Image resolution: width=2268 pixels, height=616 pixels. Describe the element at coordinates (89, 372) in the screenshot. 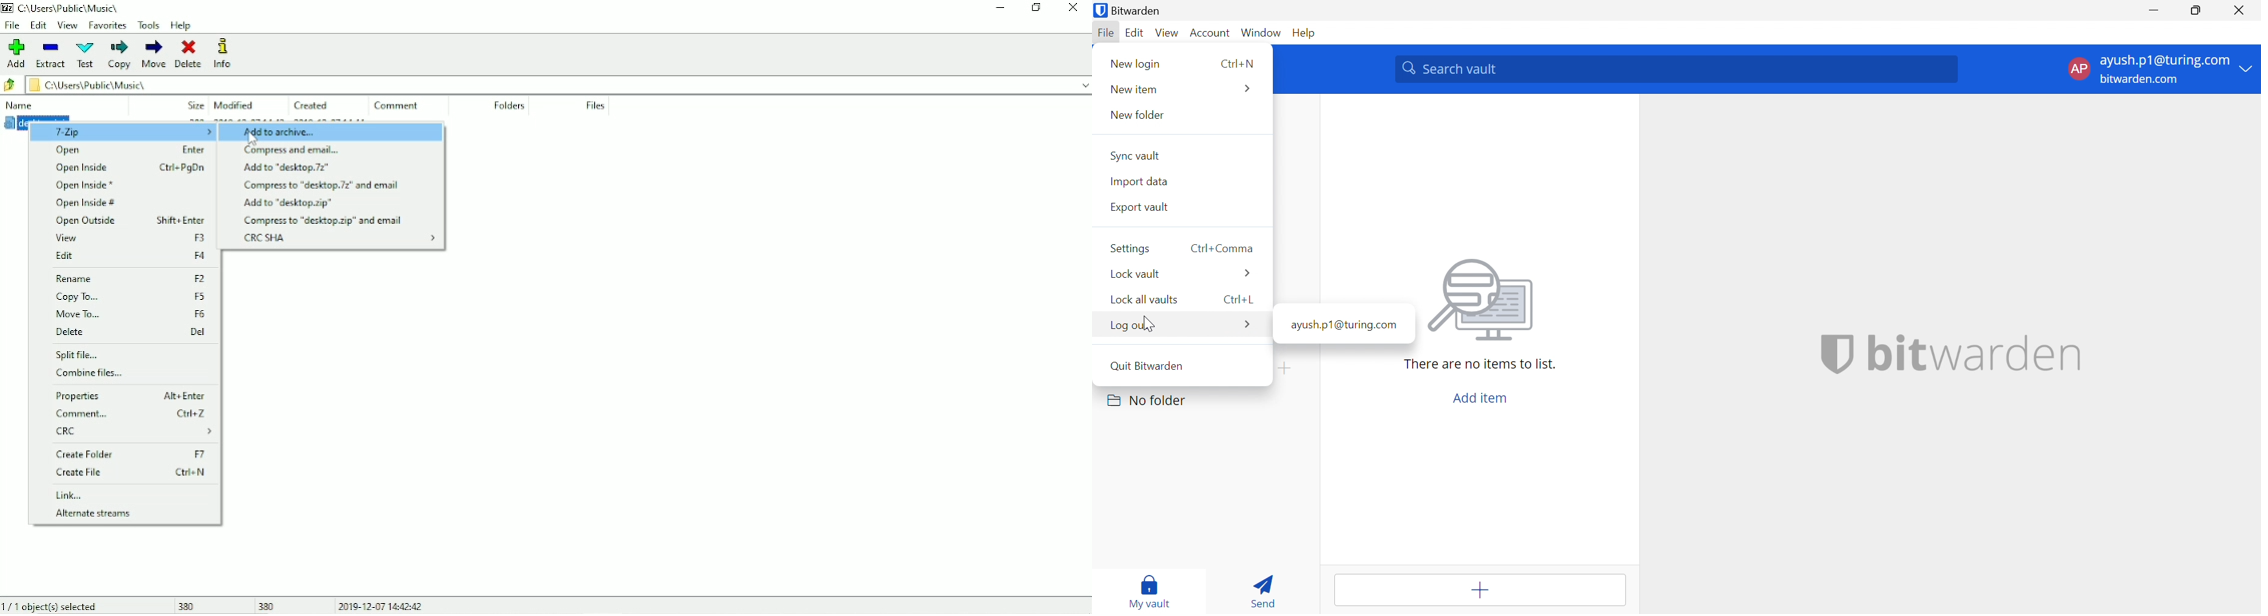

I see `Combine files` at that location.